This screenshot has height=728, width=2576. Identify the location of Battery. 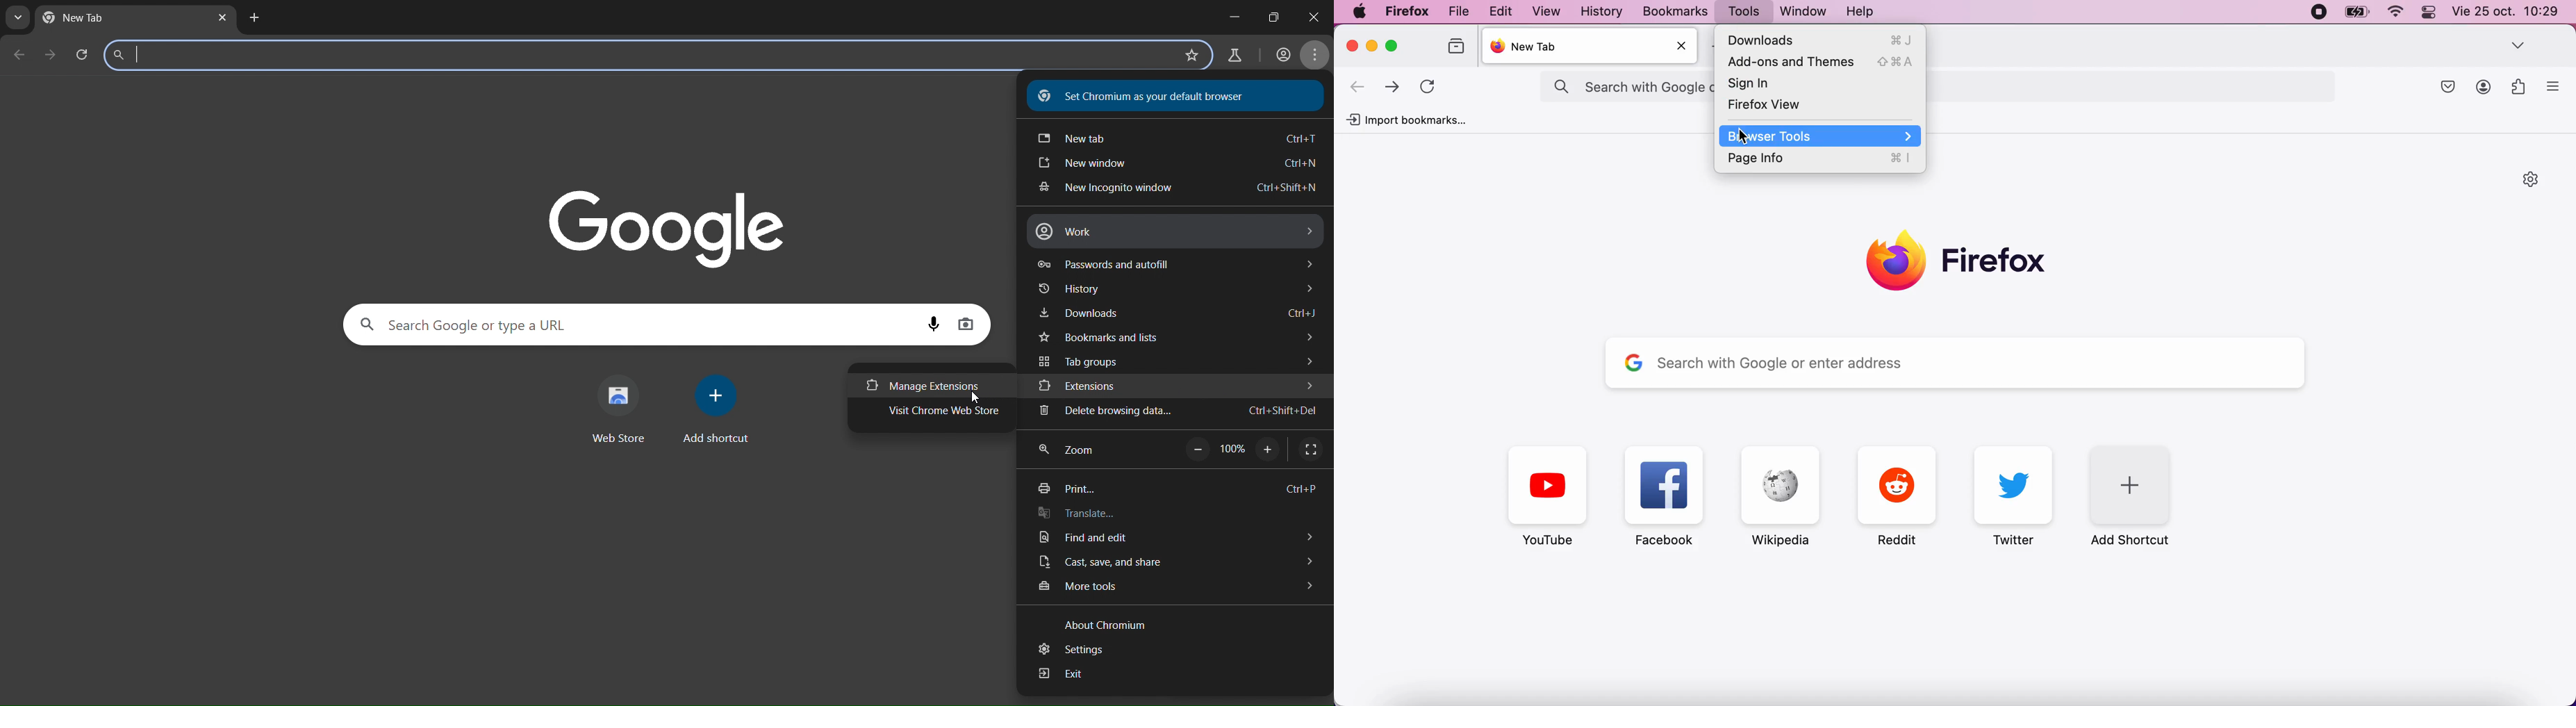
(2358, 12).